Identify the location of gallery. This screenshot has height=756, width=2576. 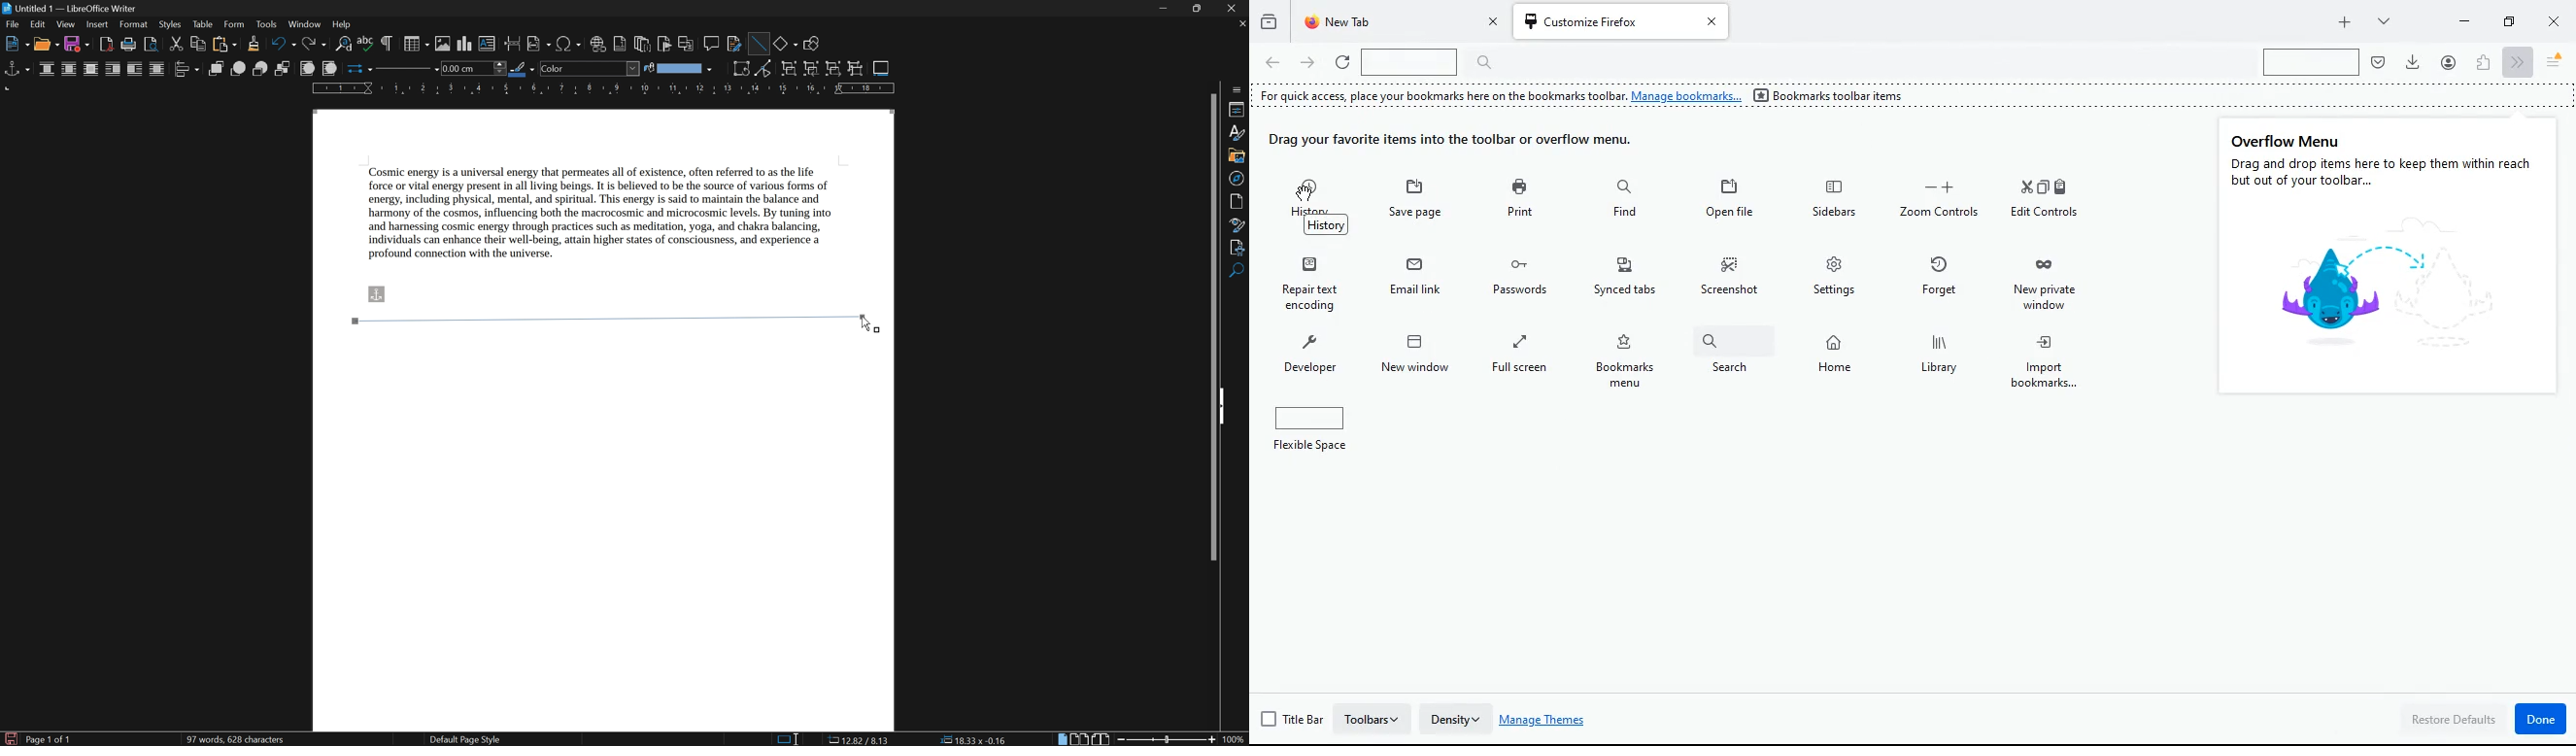
(1237, 157).